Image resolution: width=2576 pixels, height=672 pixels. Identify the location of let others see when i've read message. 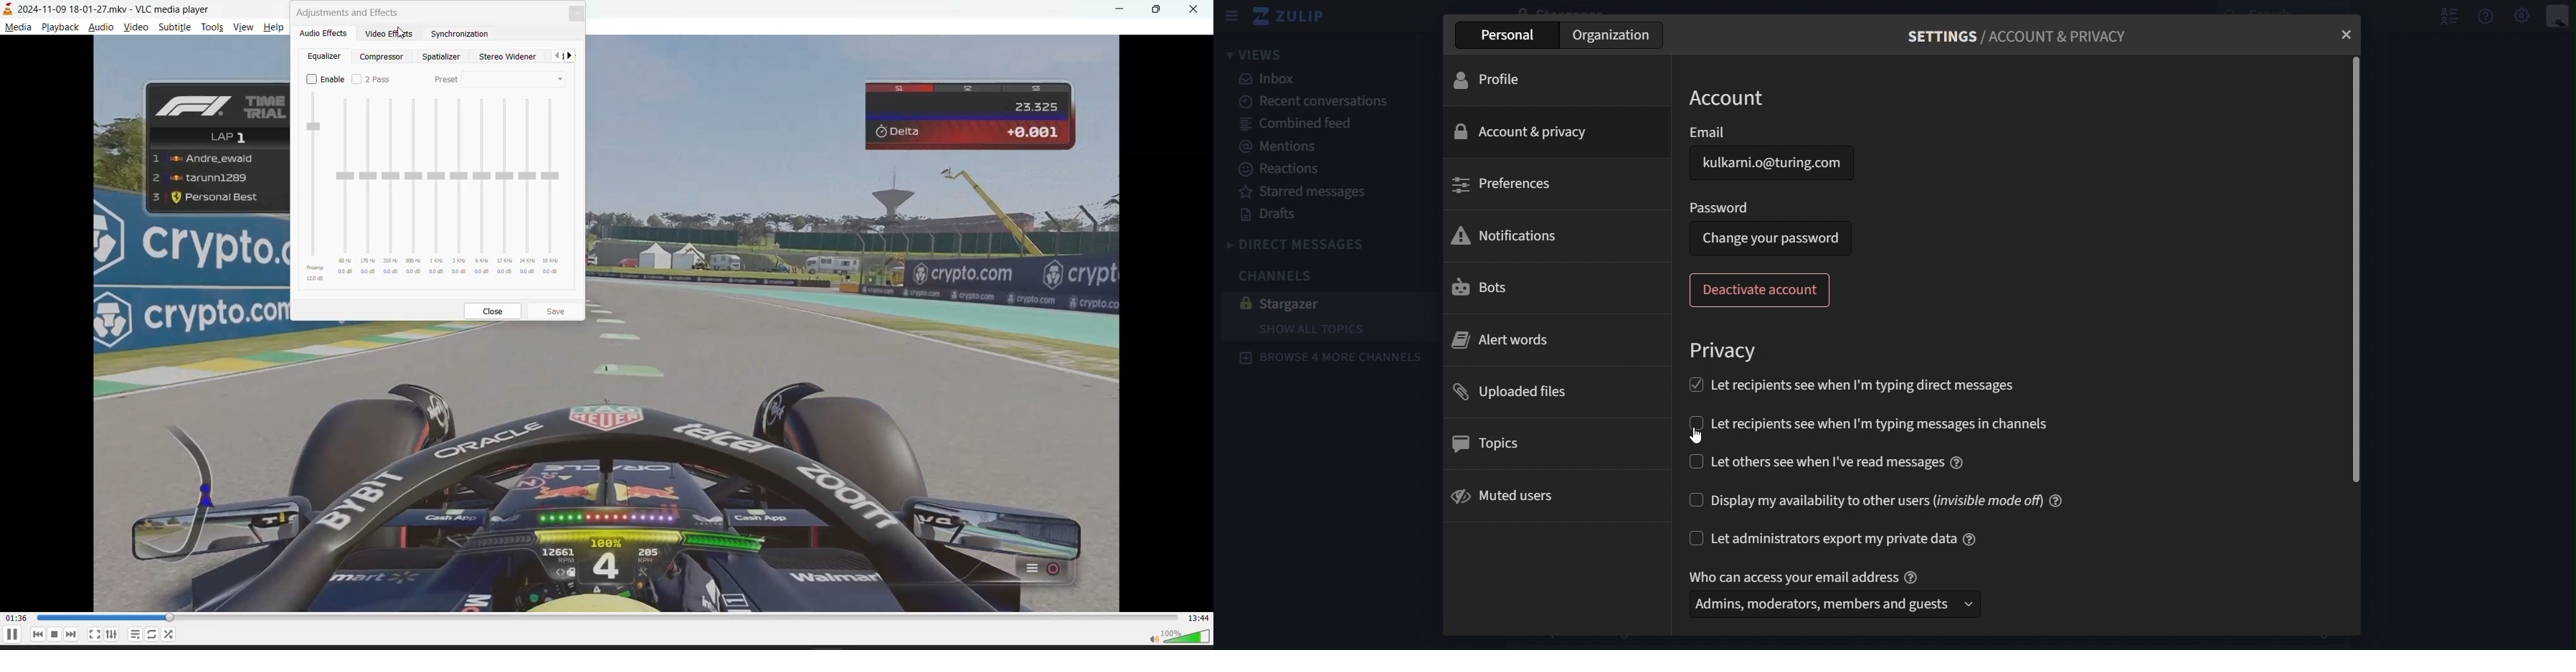
(1837, 463).